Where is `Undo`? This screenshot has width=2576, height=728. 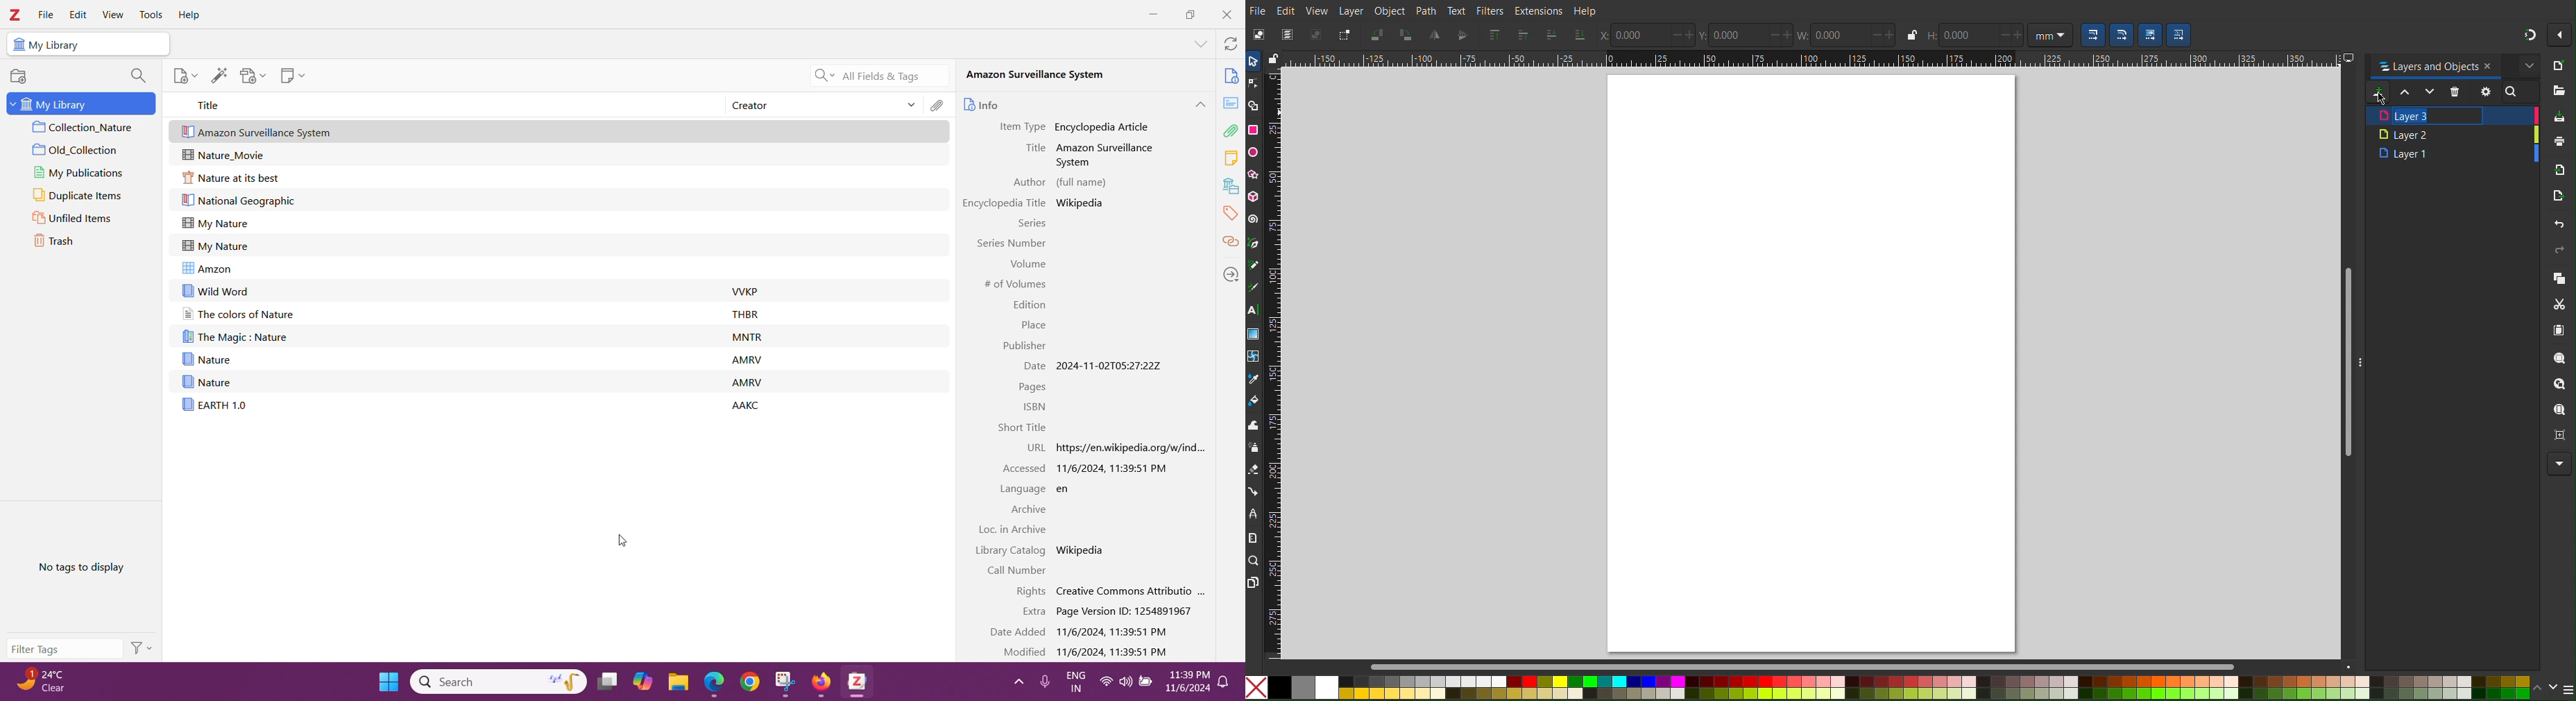
Undo is located at coordinates (2557, 226).